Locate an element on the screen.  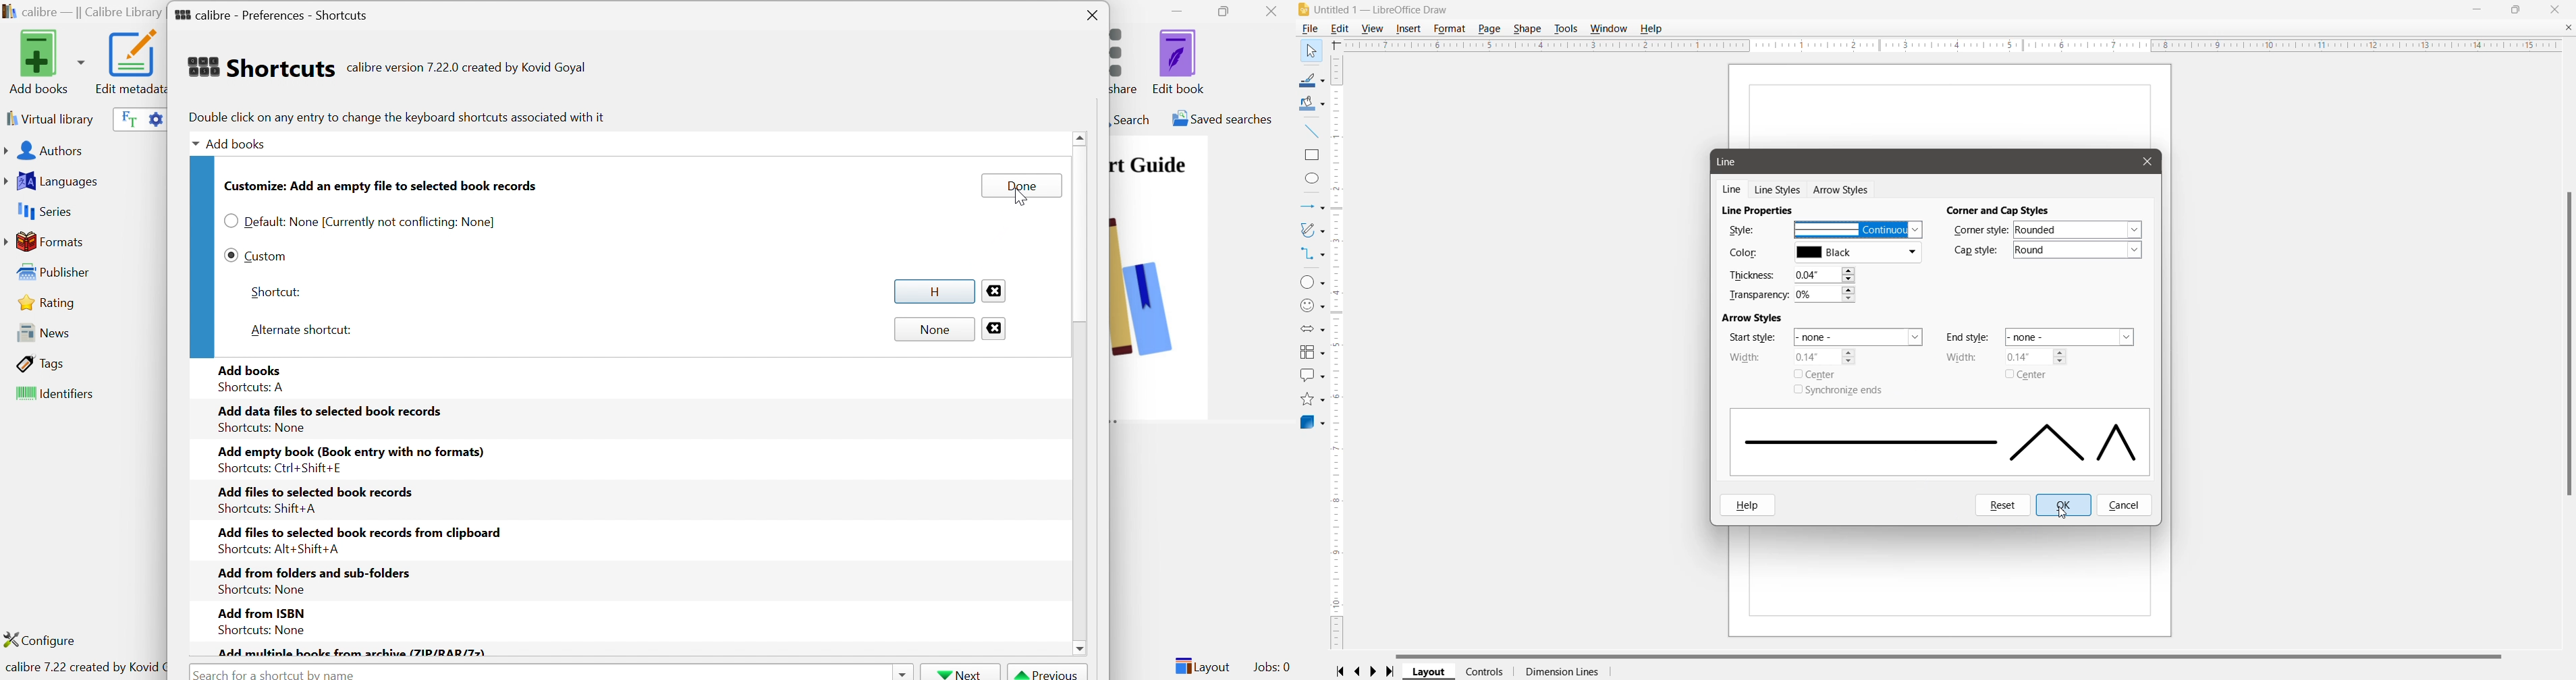
Application Logo is located at coordinates (1304, 11).